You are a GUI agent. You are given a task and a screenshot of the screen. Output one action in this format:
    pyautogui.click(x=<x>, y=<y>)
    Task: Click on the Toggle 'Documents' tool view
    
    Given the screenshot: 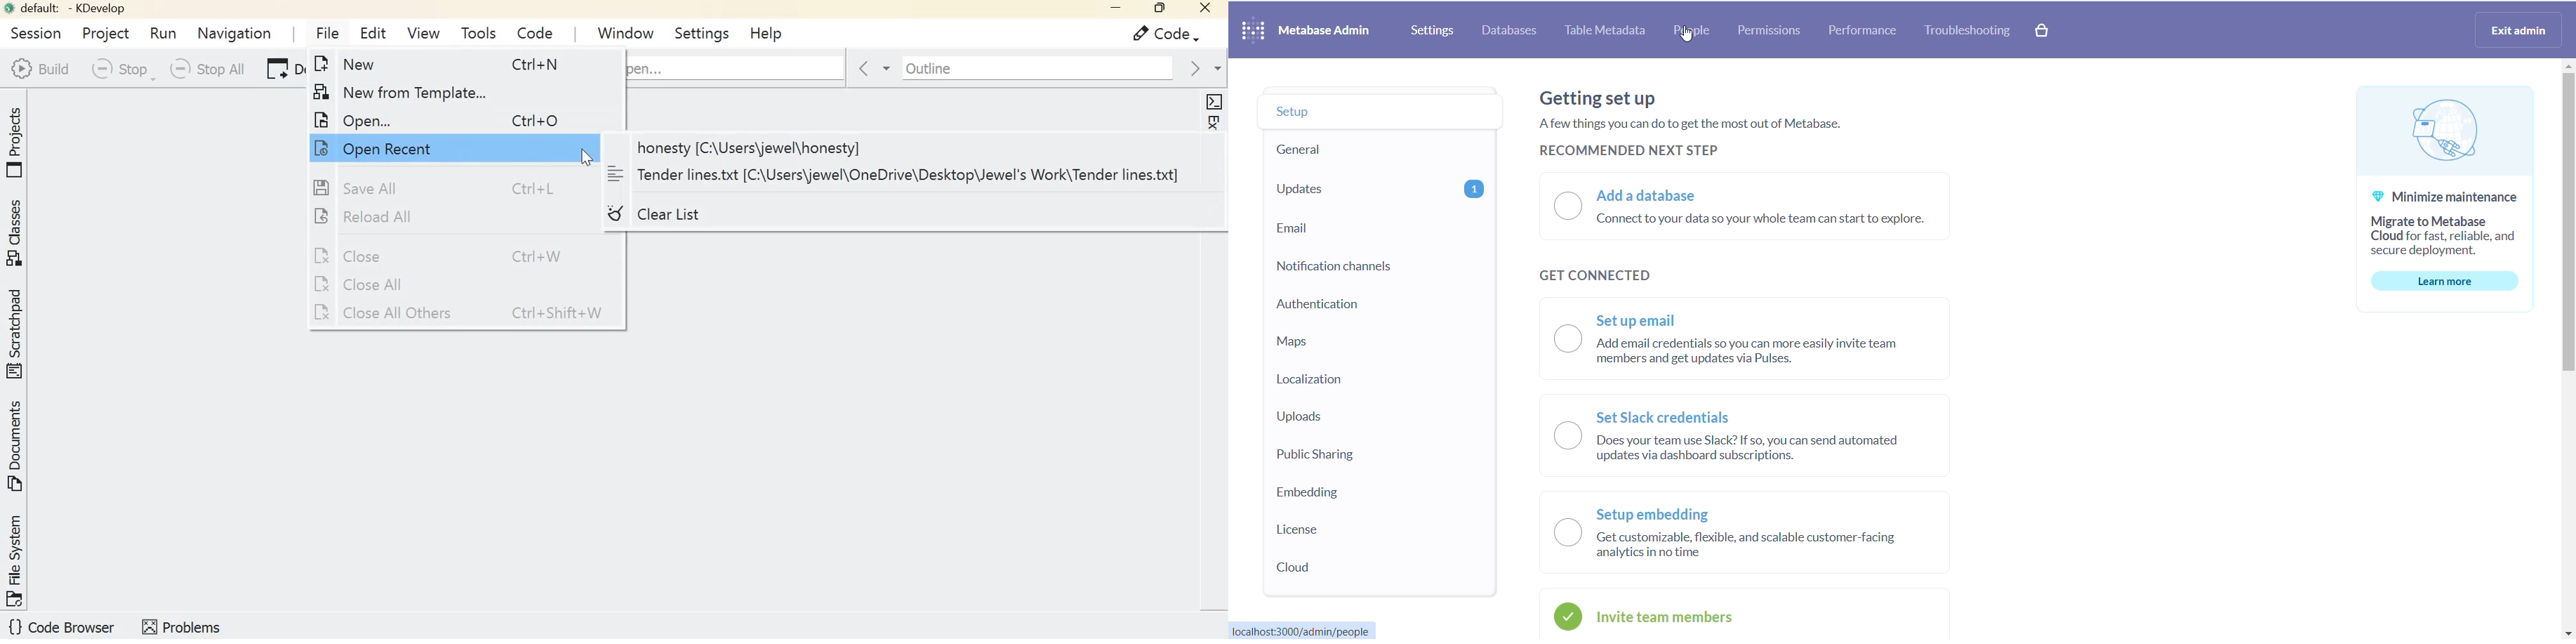 What is the action you would take?
    pyautogui.click(x=17, y=447)
    